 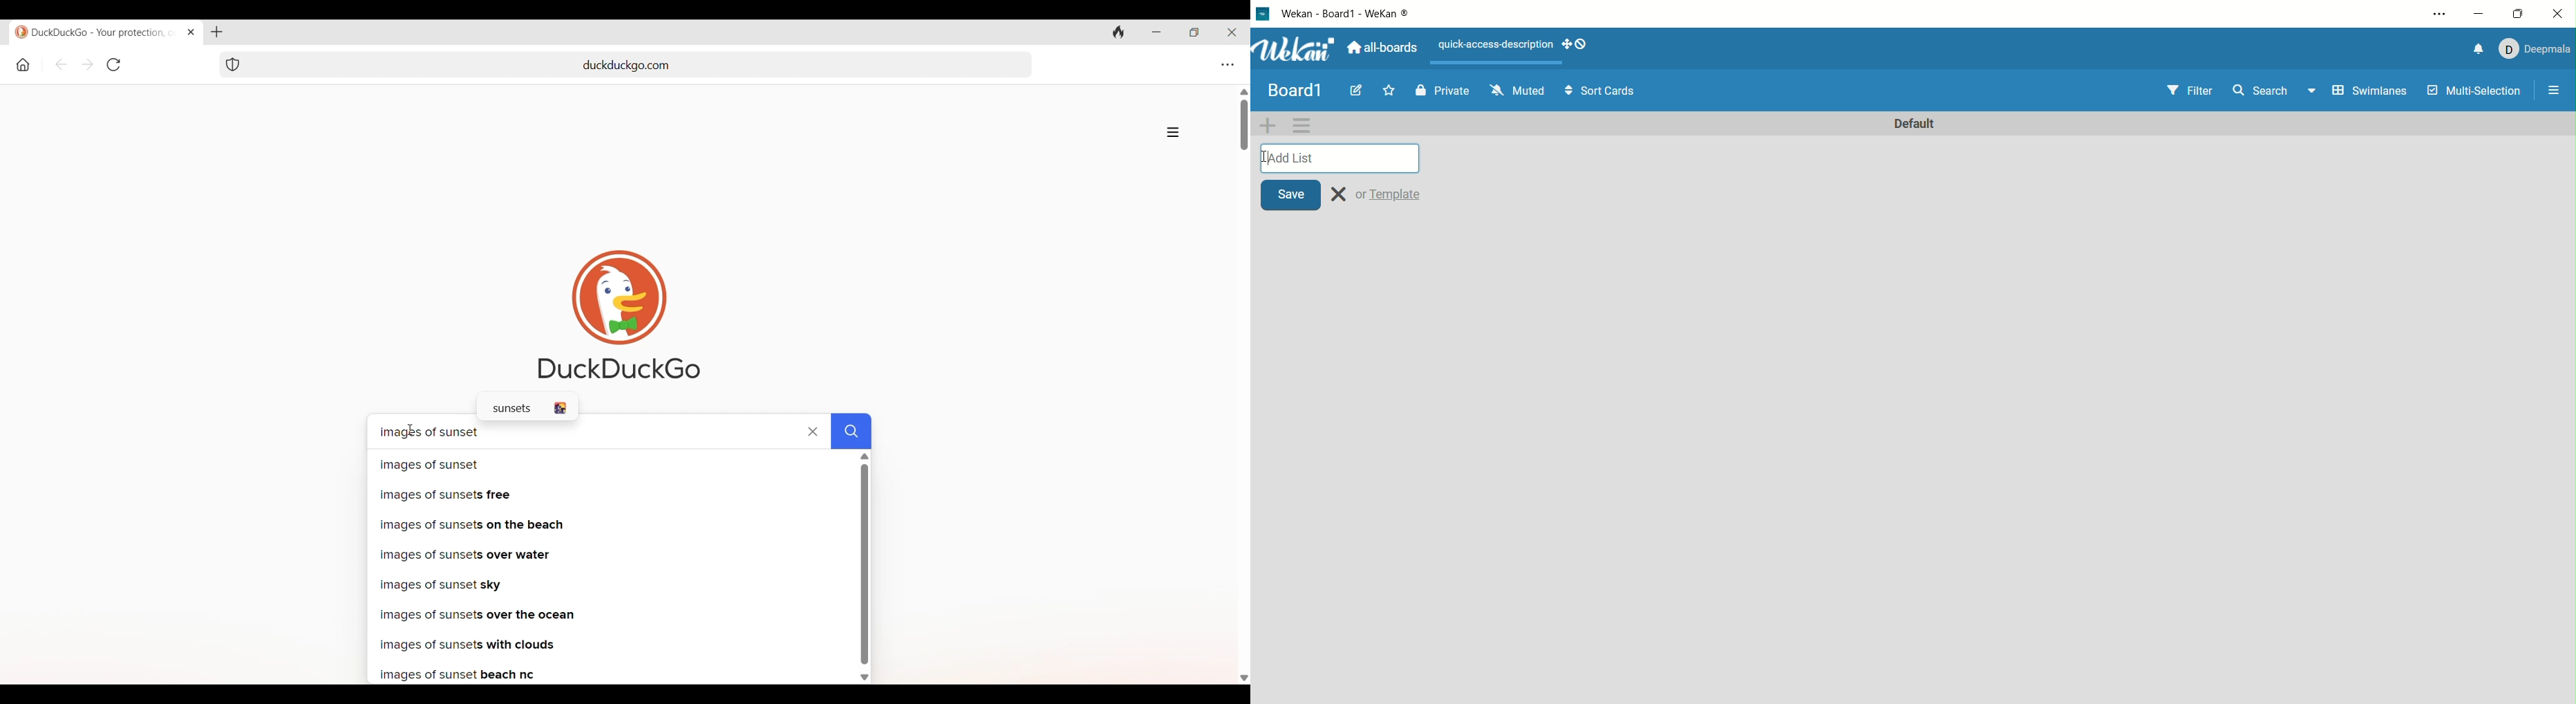 I want to click on add swimlane, so click(x=1268, y=124).